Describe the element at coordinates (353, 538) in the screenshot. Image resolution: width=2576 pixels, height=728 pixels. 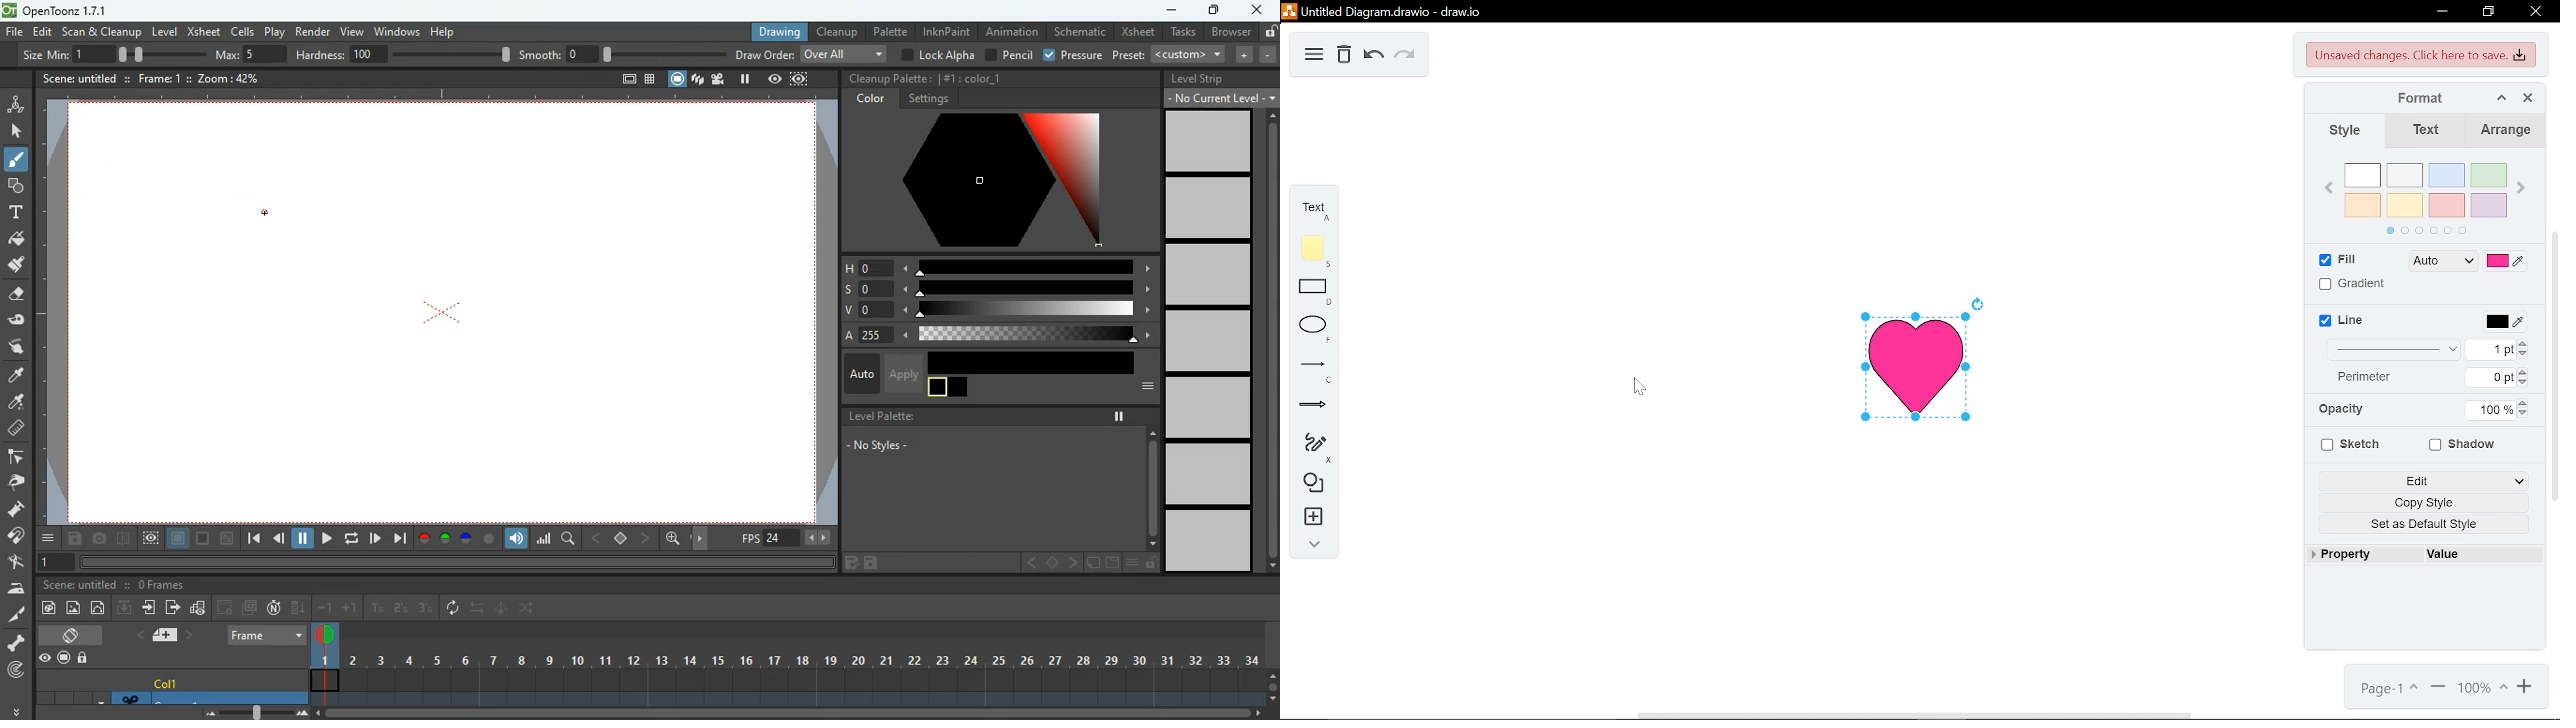
I see `rewind` at that location.